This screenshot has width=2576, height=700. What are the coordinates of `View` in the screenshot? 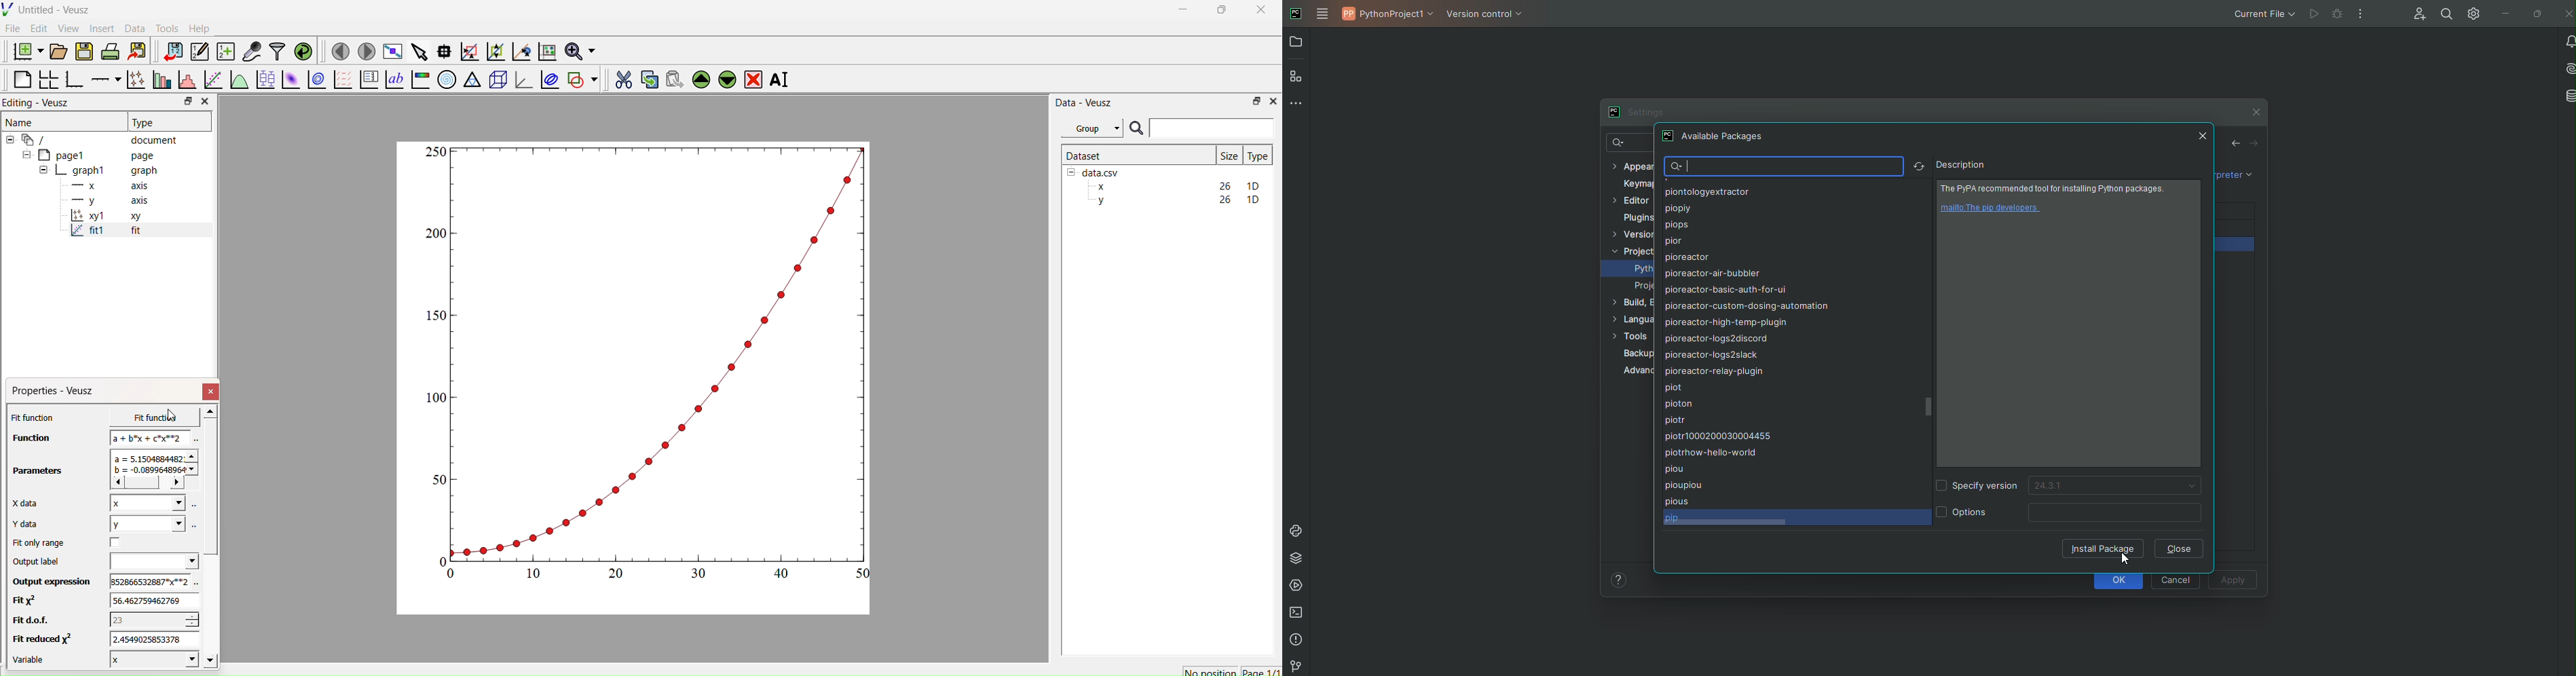 It's located at (67, 27).